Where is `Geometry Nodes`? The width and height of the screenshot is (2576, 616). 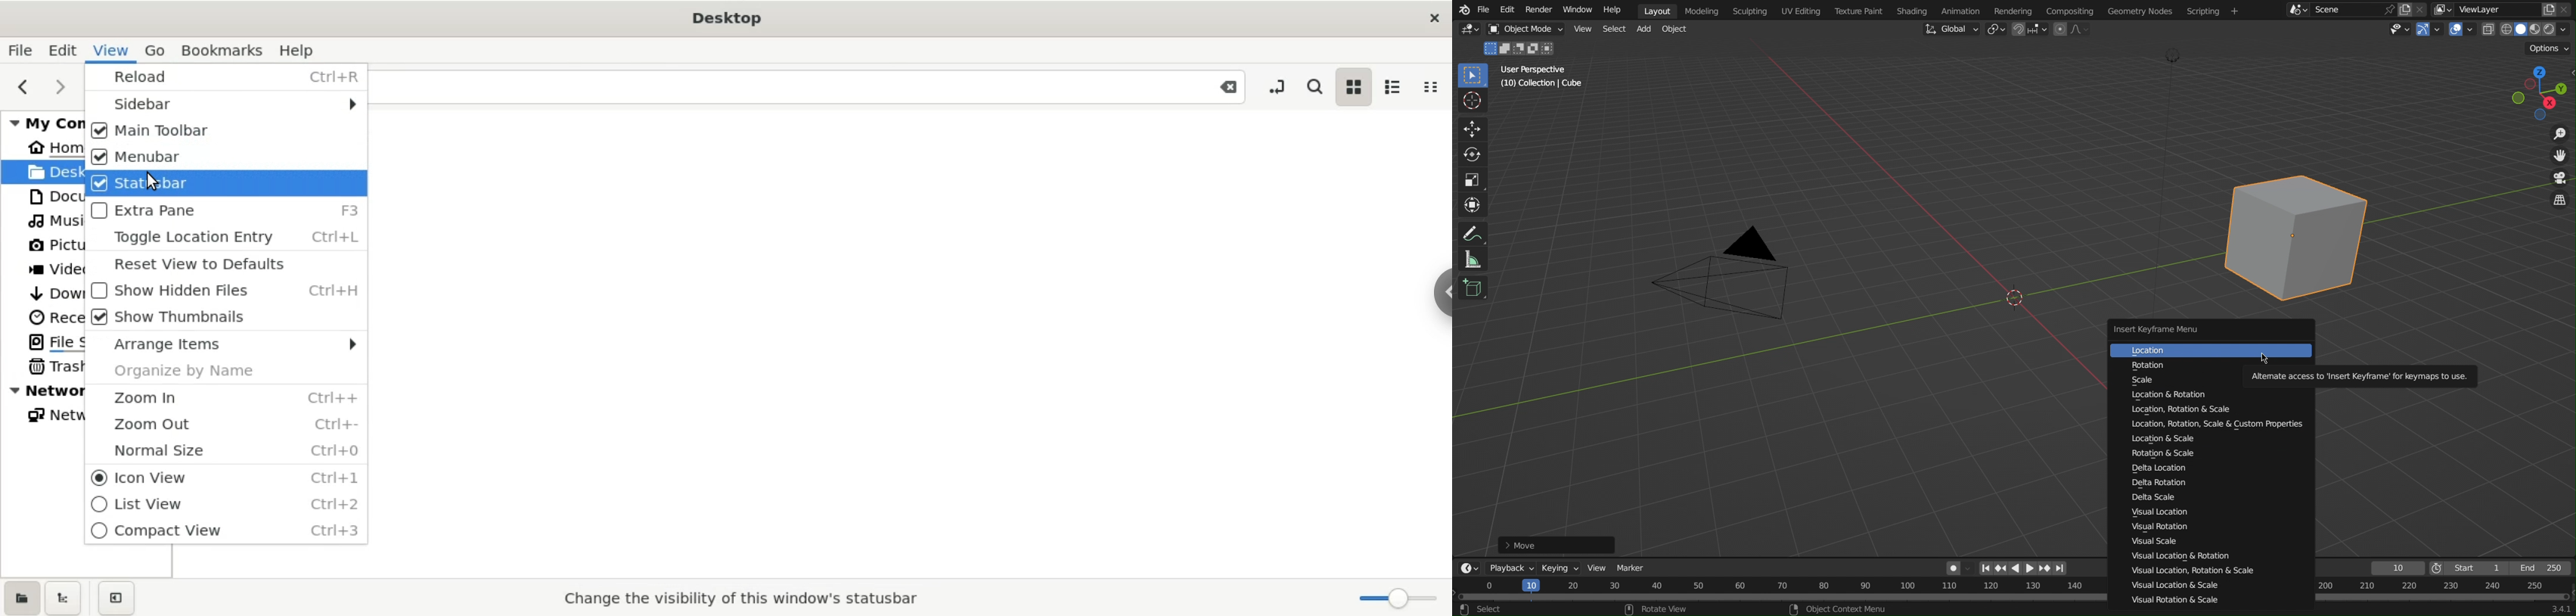
Geometry Nodes is located at coordinates (2147, 10).